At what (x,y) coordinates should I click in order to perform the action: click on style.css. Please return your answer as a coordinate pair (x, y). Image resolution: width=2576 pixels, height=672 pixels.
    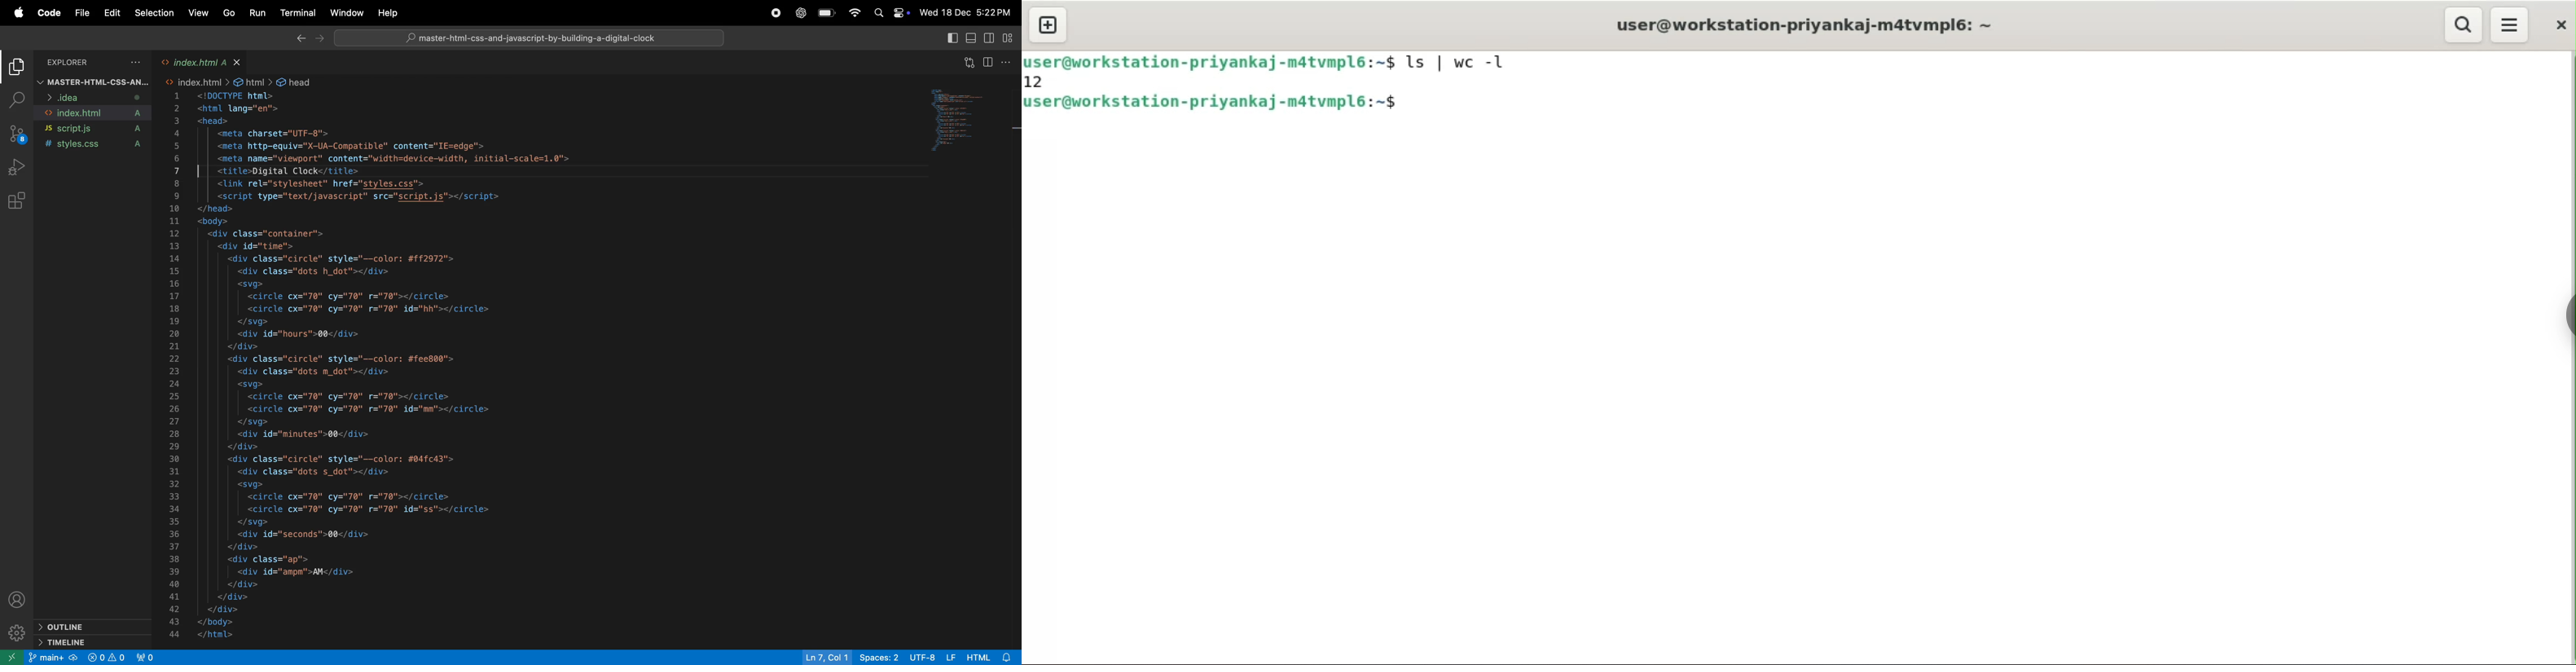
    Looking at the image, I should click on (96, 145).